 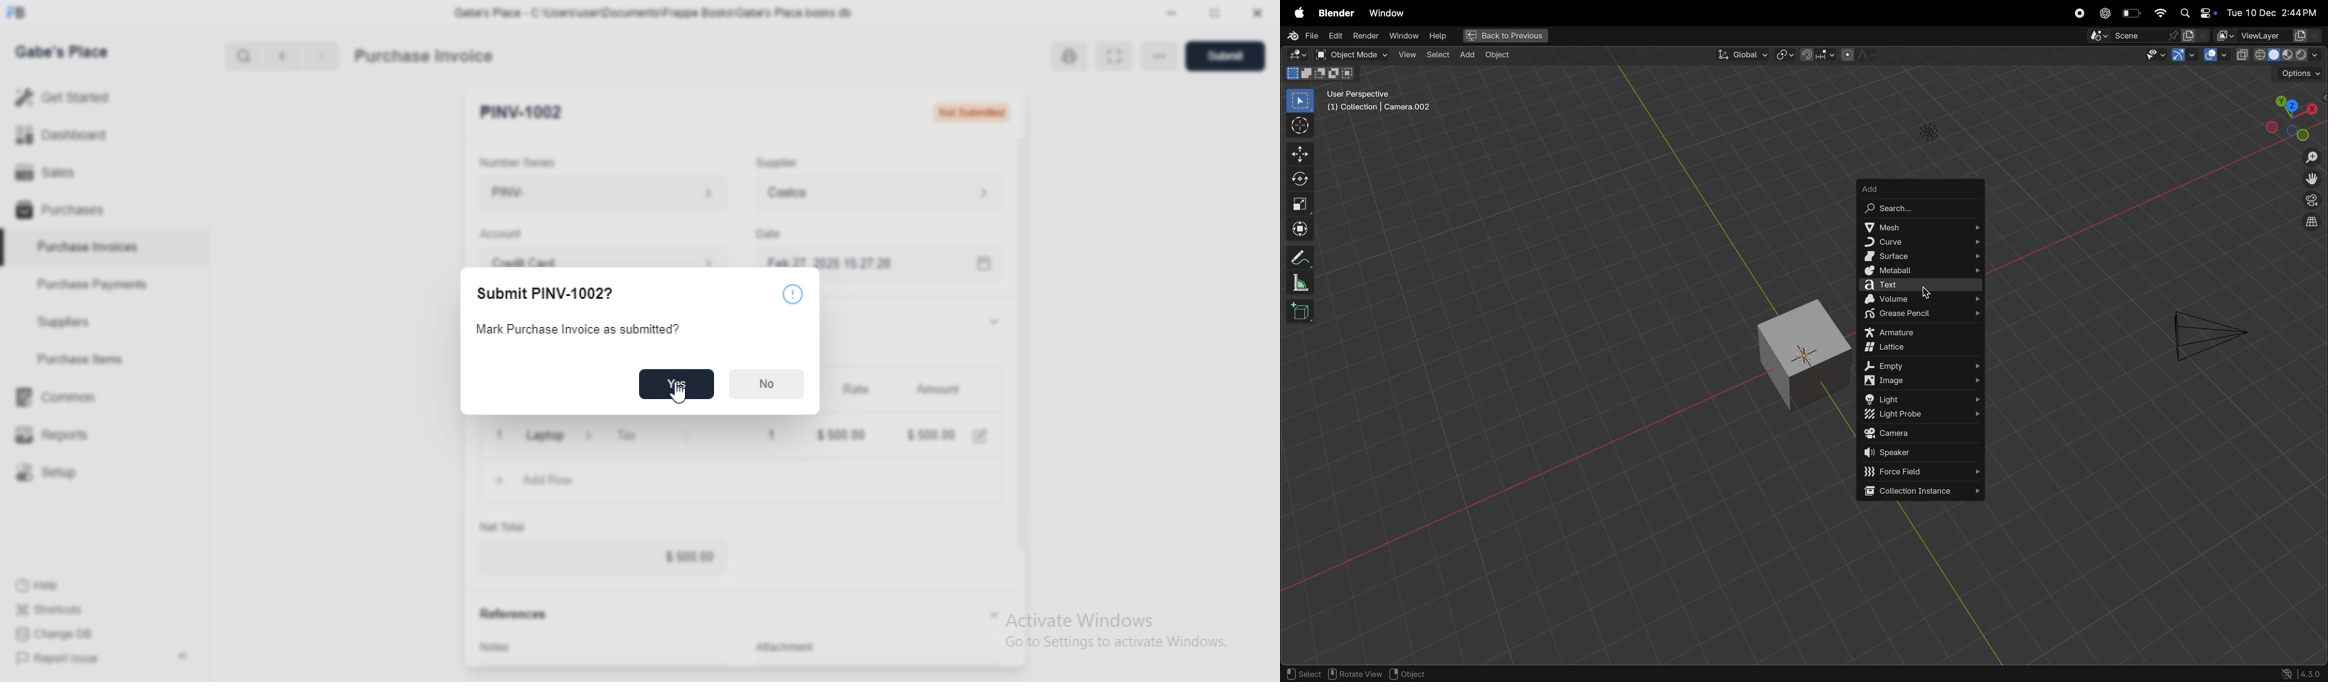 I want to click on Number Series, so click(x=518, y=163).